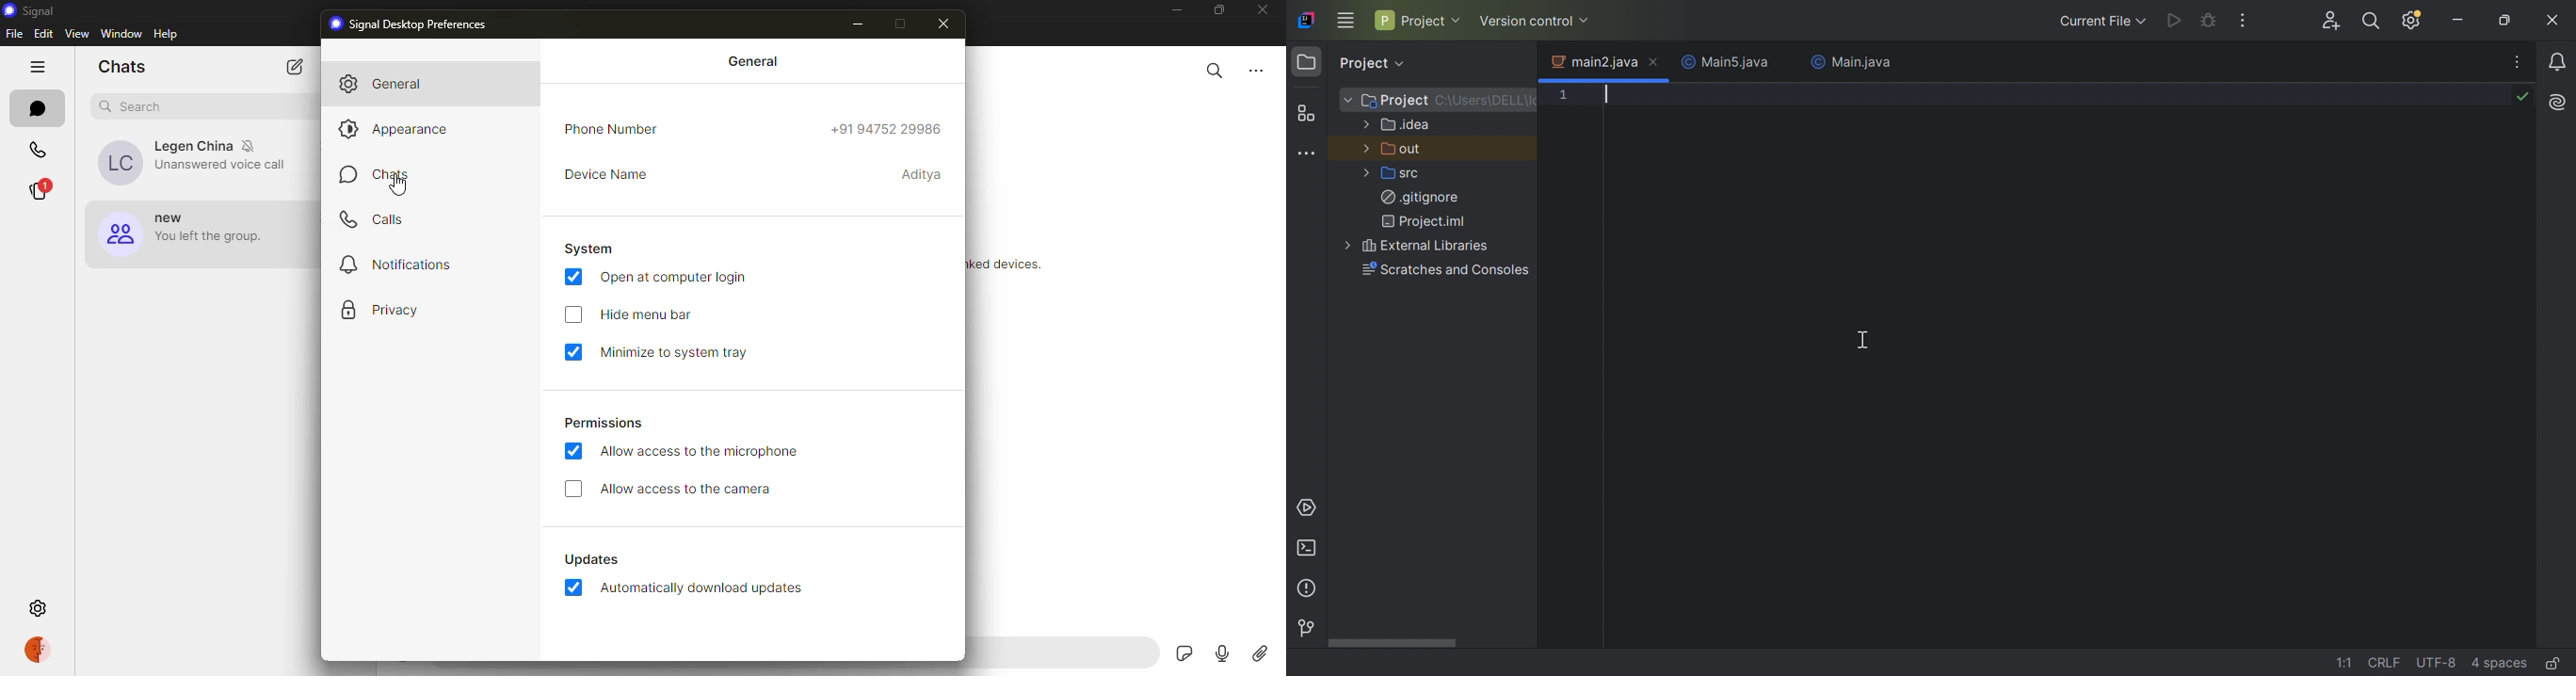 This screenshot has width=2576, height=700. Describe the element at coordinates (1312, 114) in the screenshot. I see `Structure` at that location.